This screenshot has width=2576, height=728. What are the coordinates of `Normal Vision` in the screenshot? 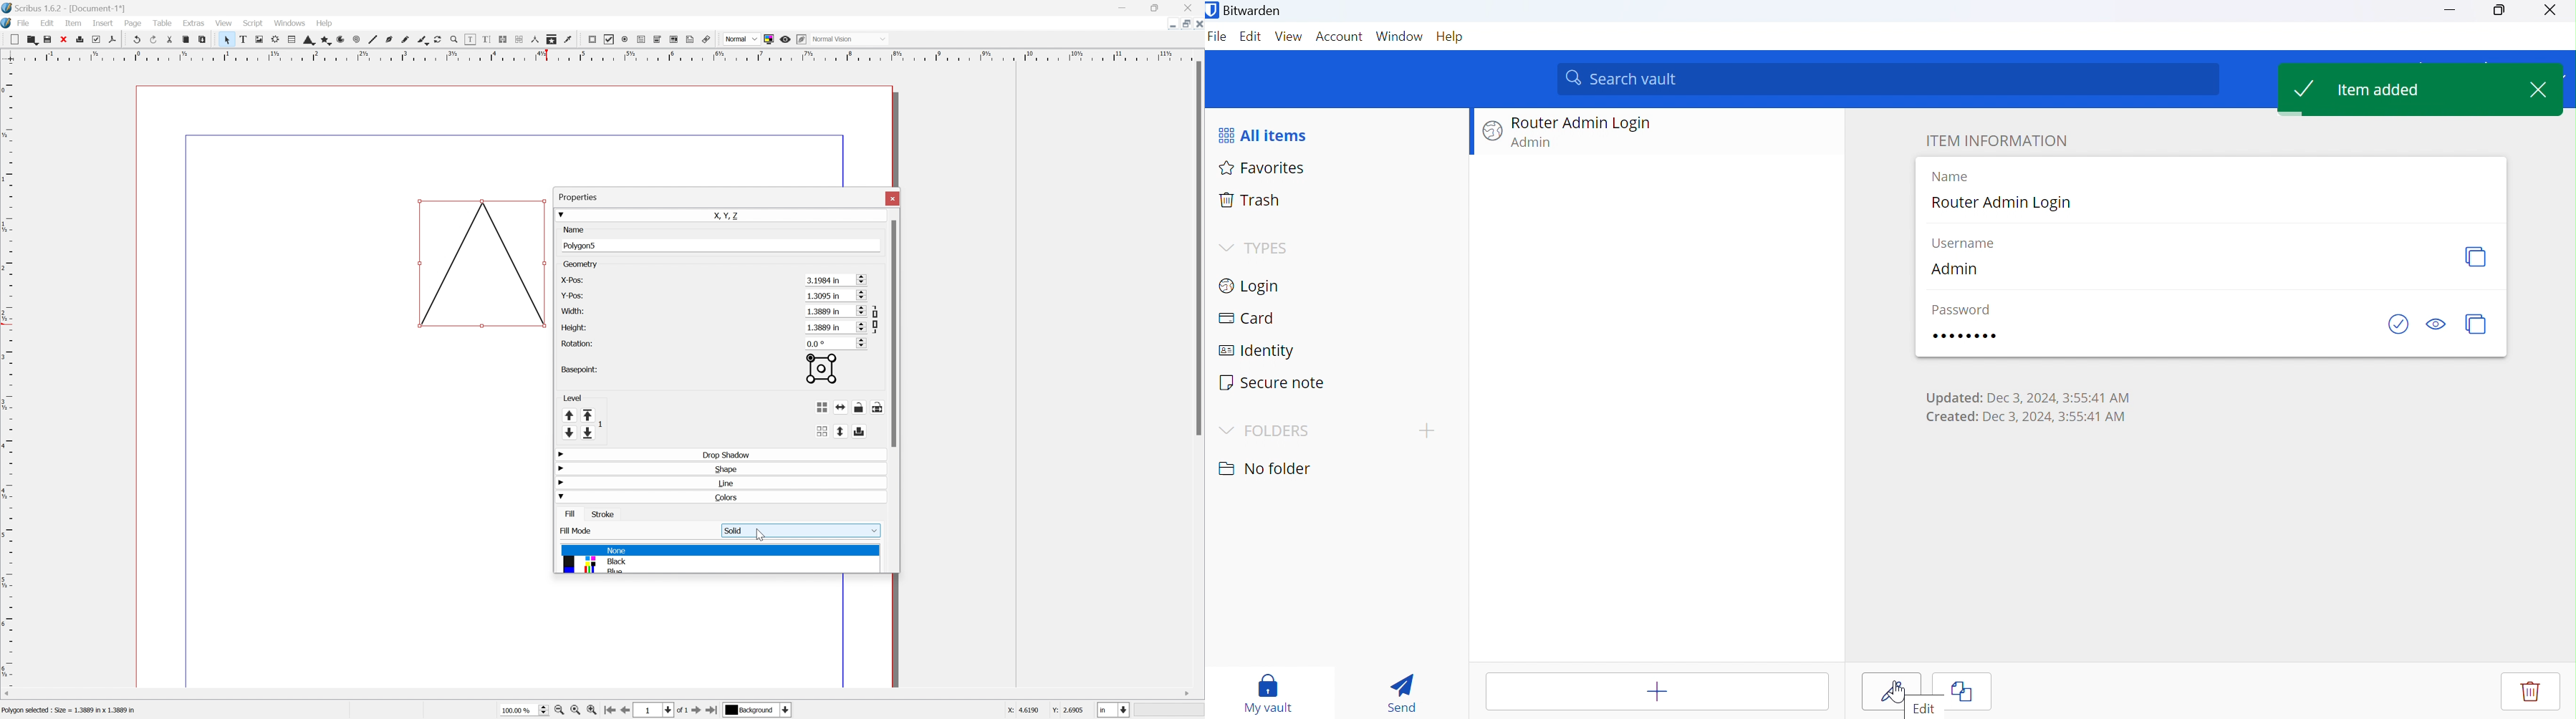 It's located at (848, 39).